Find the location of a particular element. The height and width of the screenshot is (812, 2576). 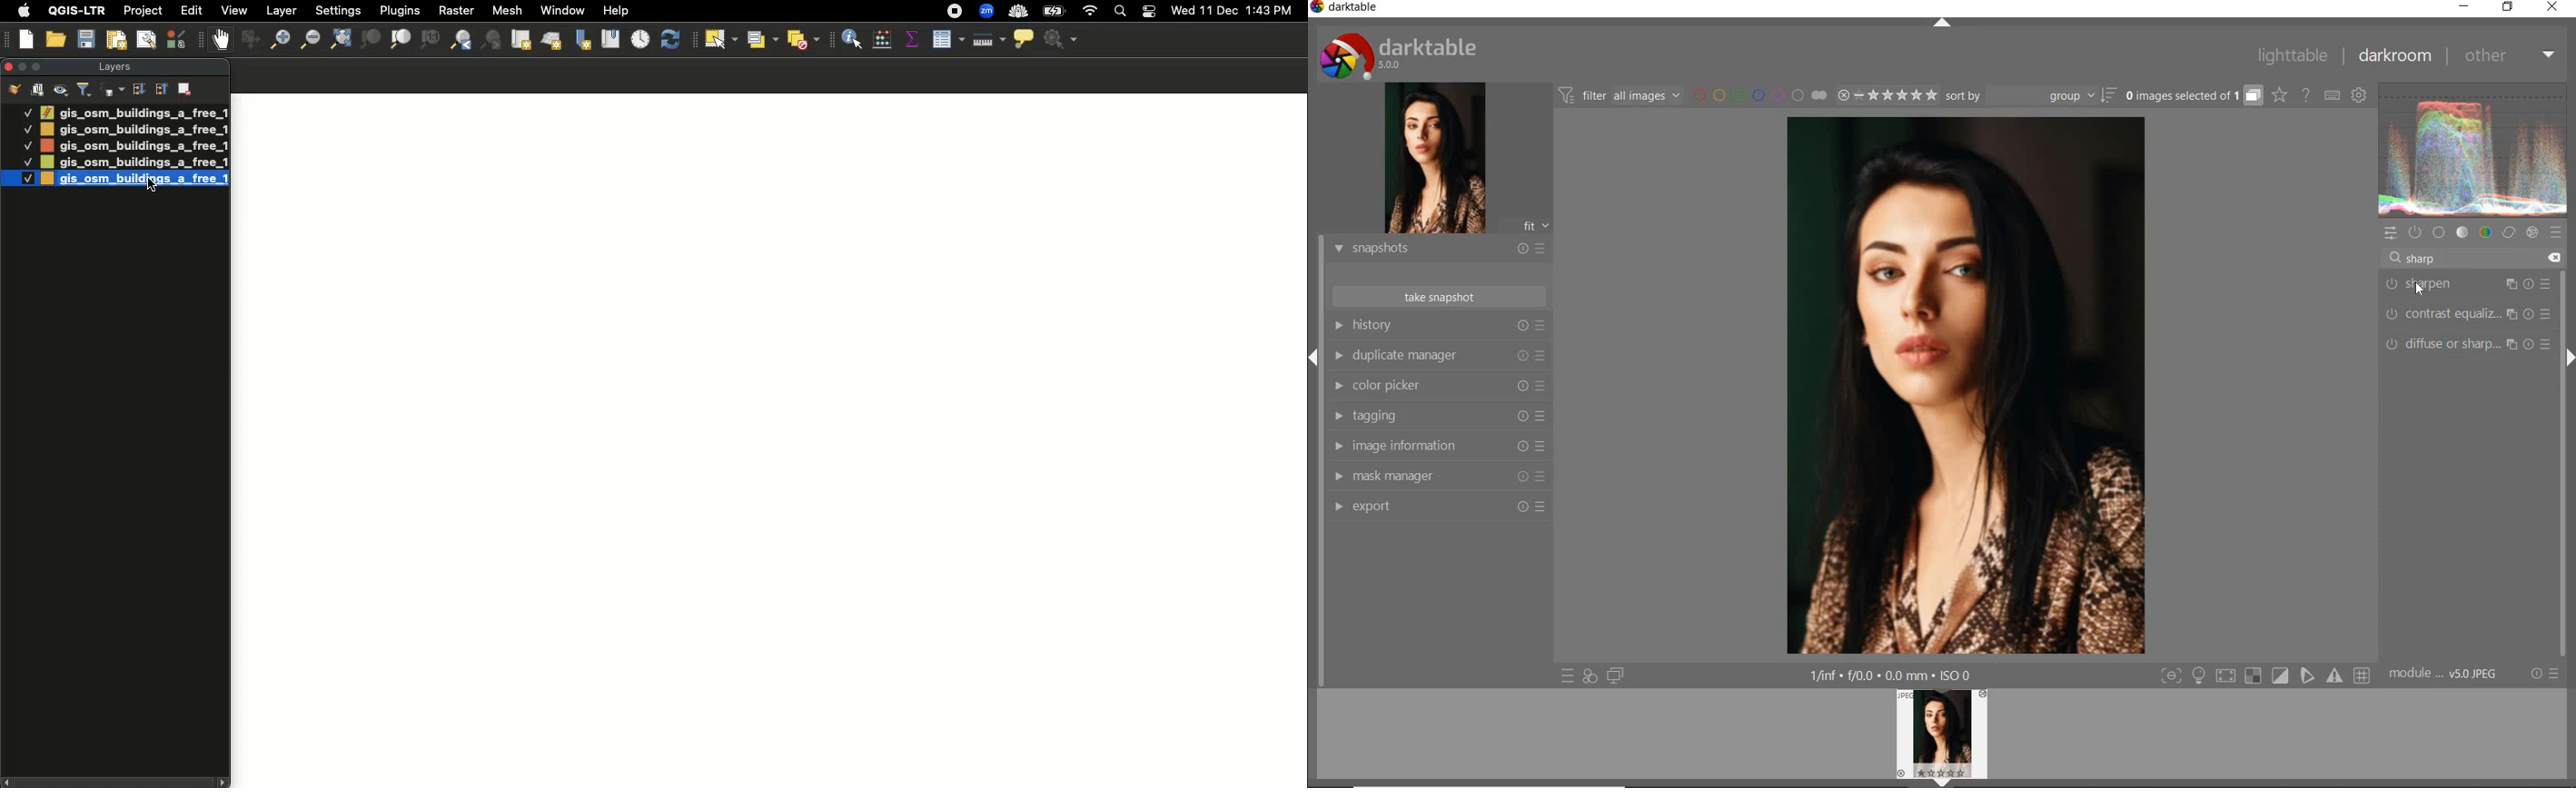

Zoom out  is located at coordinates (308, 39).